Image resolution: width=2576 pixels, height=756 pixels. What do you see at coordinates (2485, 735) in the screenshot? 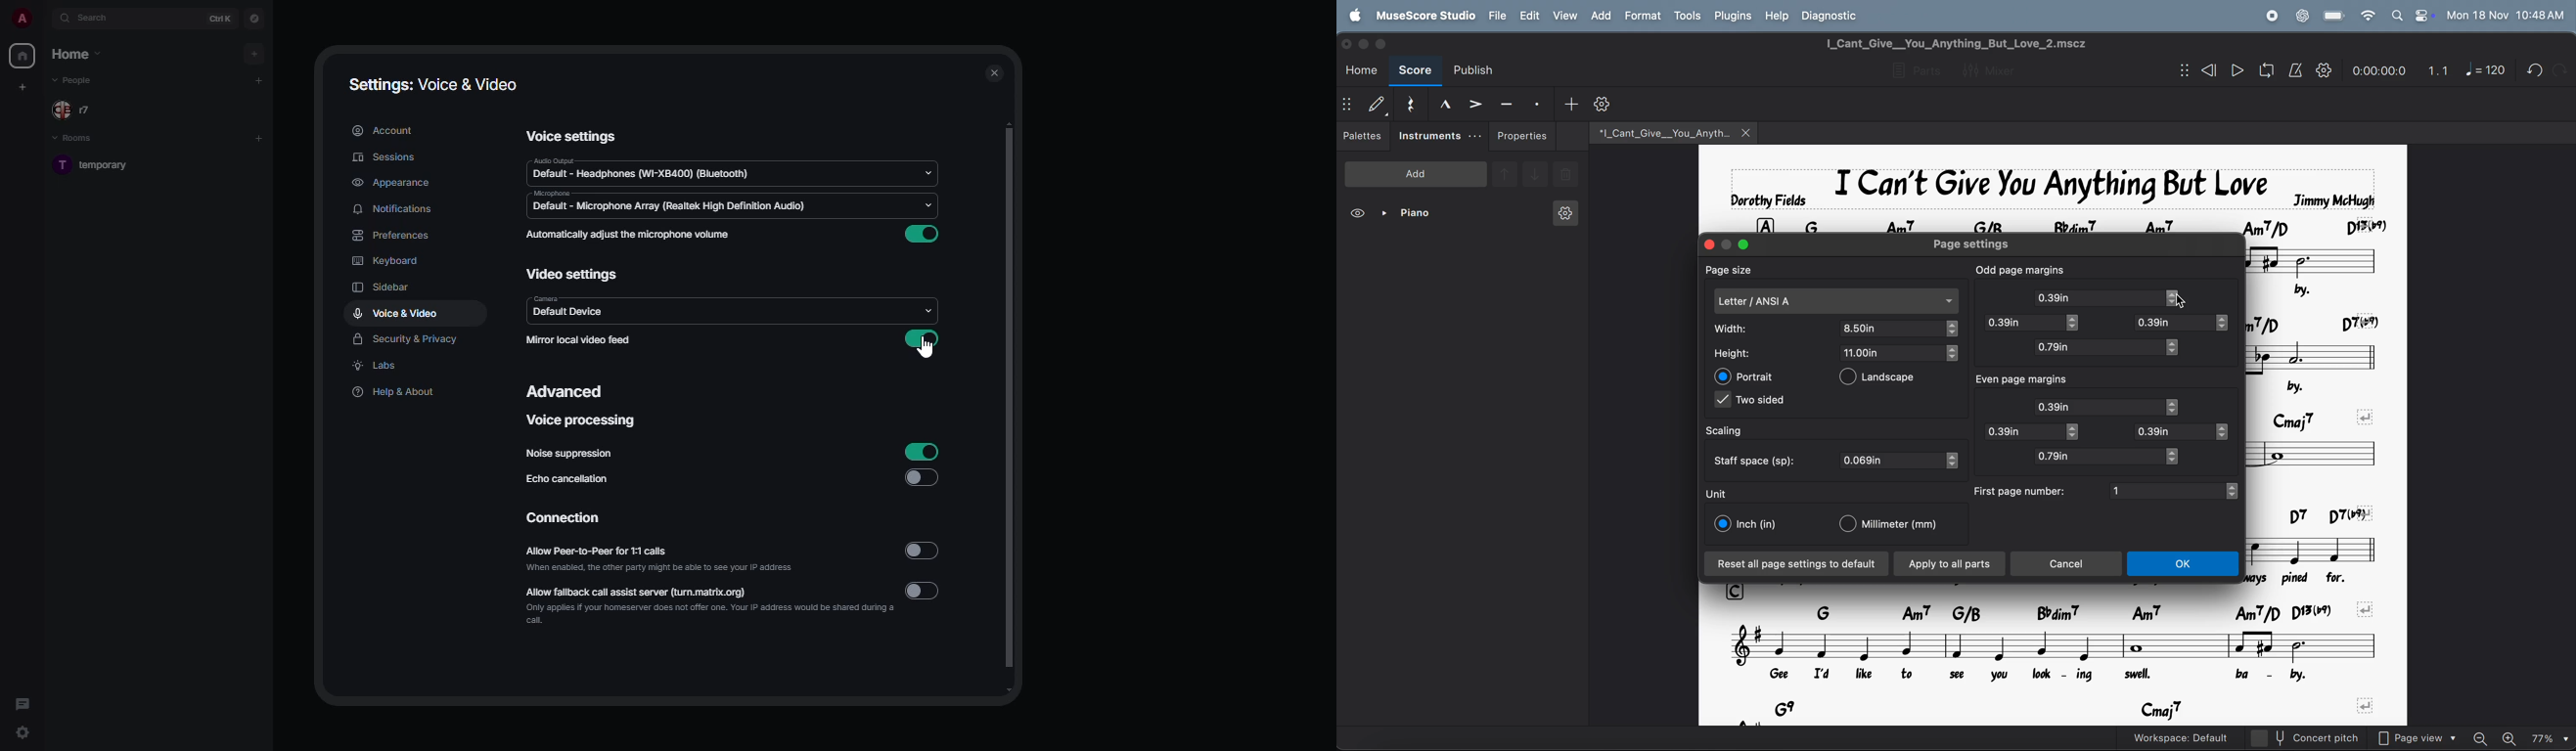
I see `zoom out` at bounding box center [2485, 735].